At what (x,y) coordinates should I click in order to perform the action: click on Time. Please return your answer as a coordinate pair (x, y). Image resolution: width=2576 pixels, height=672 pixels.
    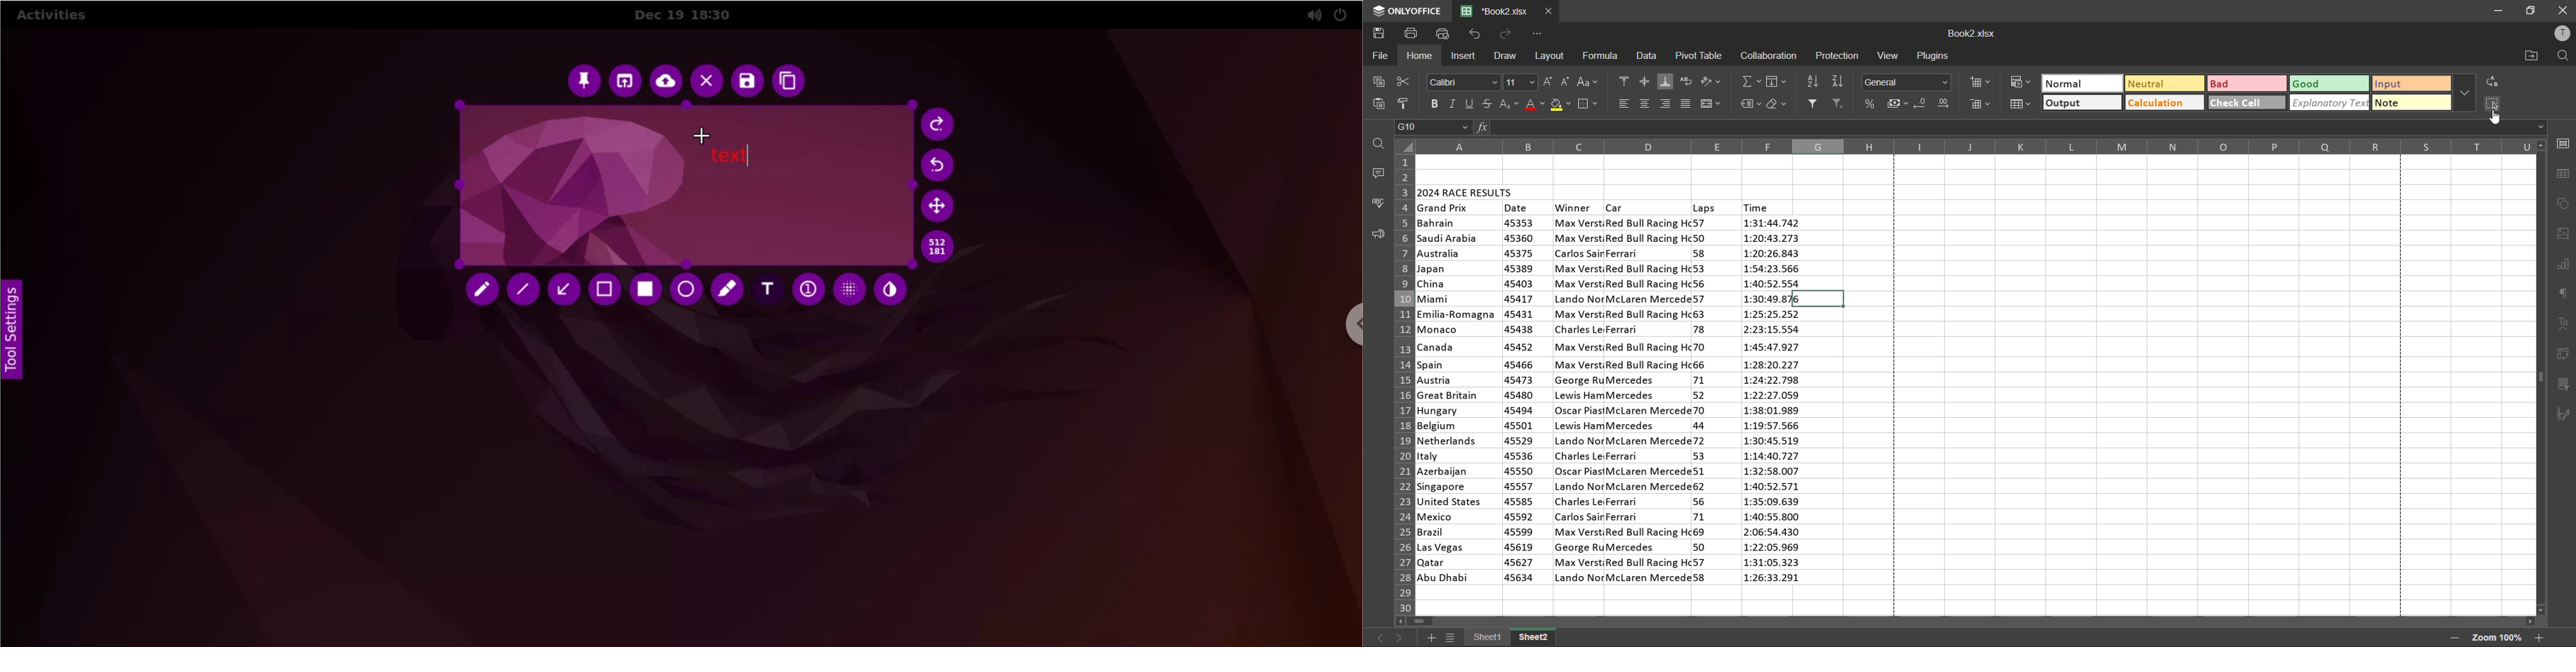
    Looking at the image, I should click on (1772, 451).